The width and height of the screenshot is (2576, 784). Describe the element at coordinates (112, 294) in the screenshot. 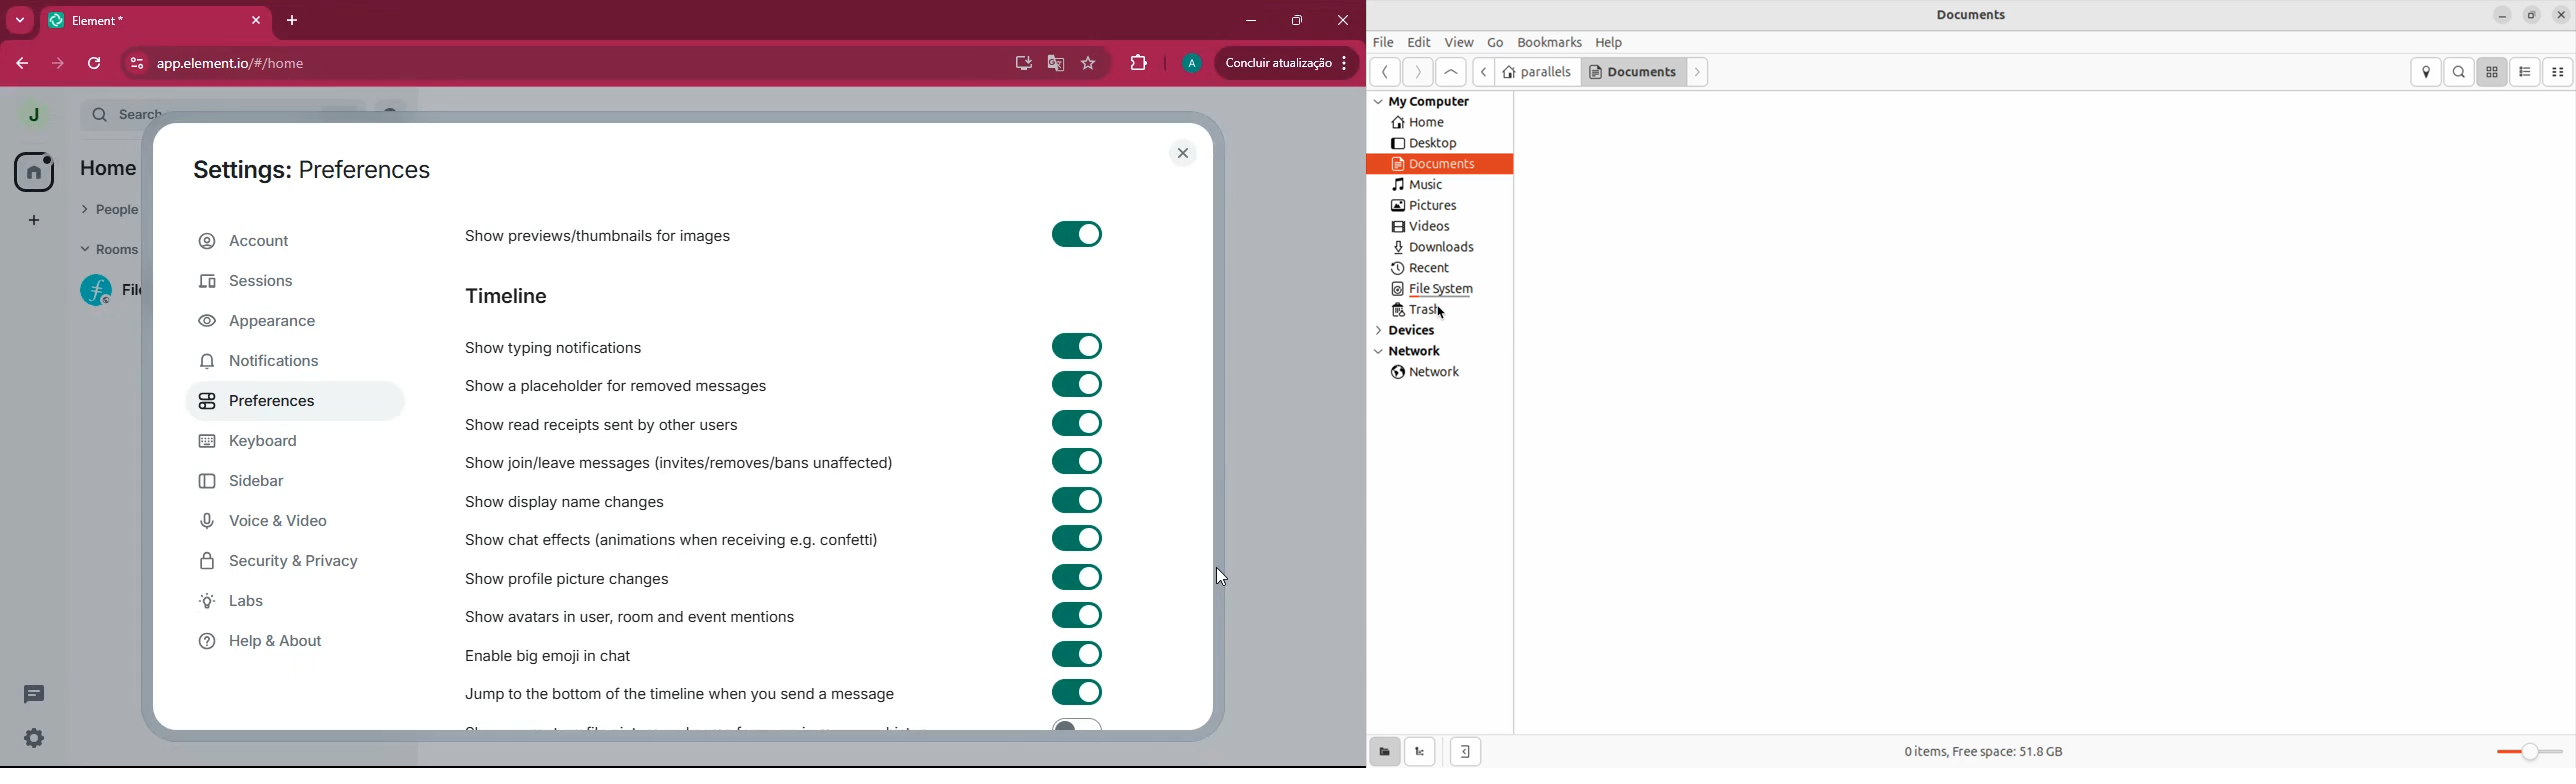

I see `f file` at that location.